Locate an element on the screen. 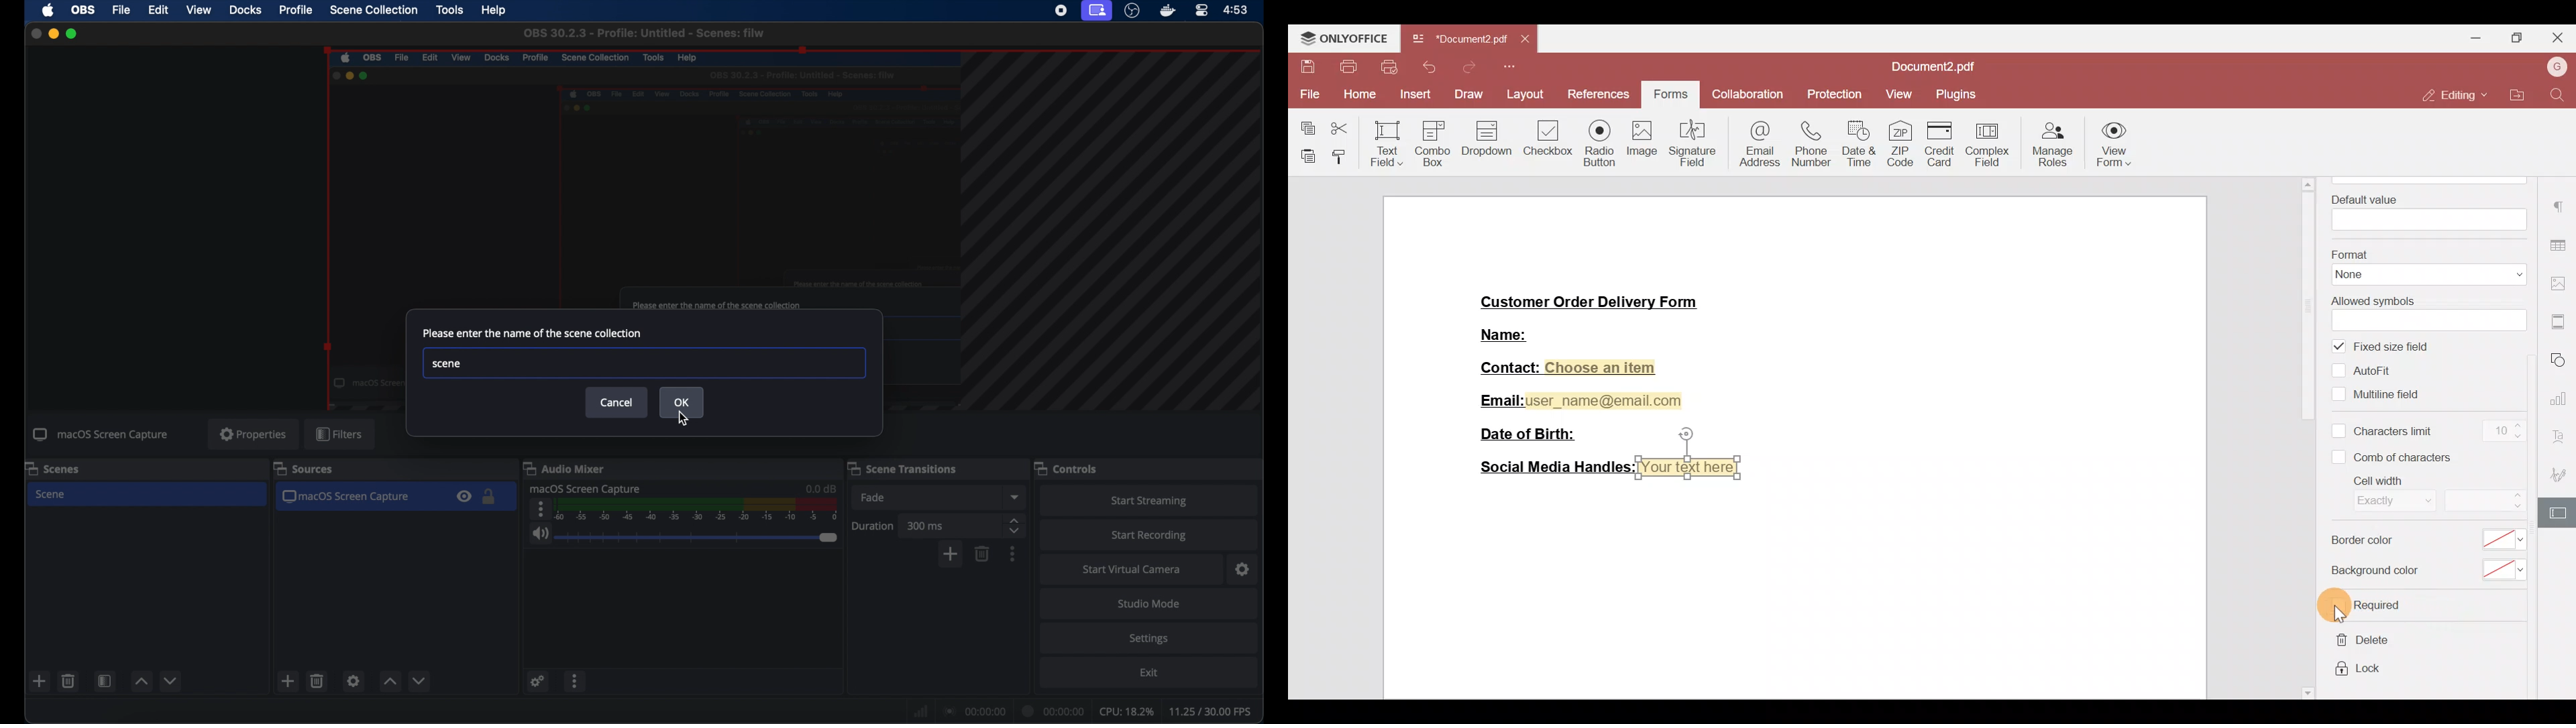 The height and width of the screenshot is (728, 2576). docker is located at coordinates (1166, 11).